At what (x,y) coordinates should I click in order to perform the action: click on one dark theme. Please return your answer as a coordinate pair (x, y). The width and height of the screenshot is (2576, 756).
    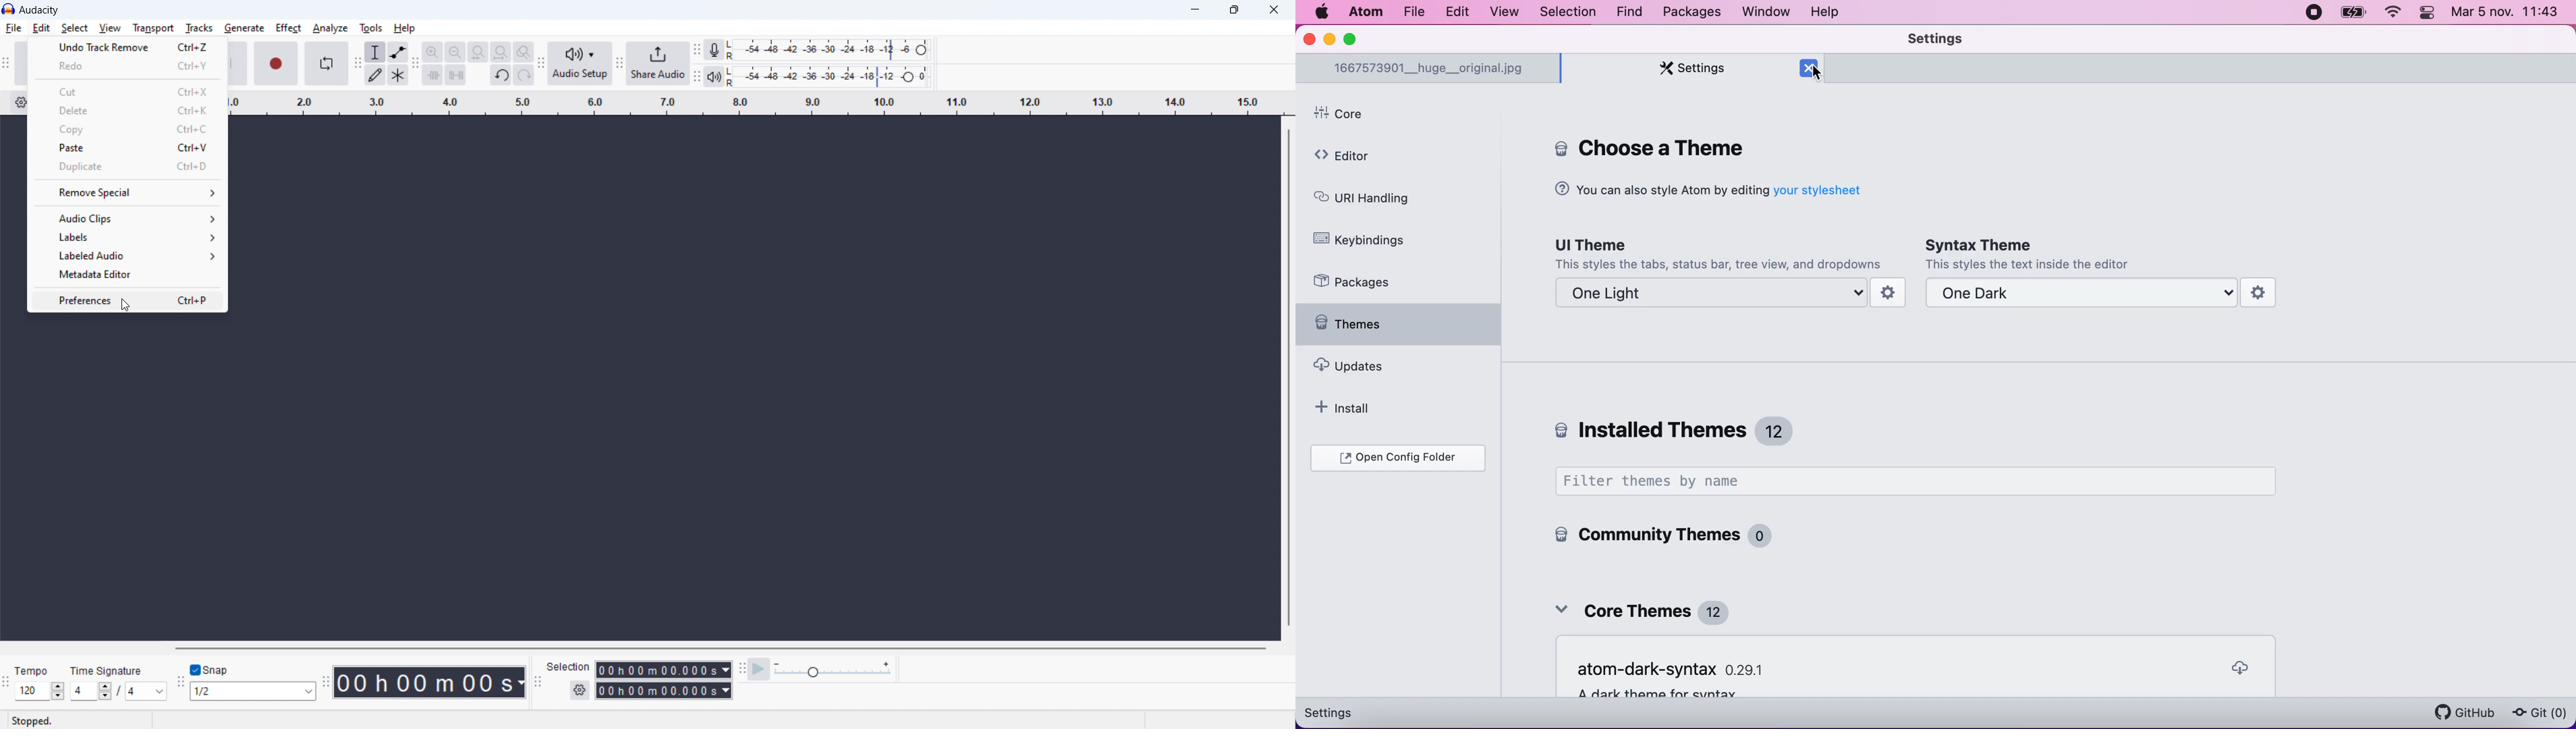
    Looking at the image, I should click on (2099, 294).